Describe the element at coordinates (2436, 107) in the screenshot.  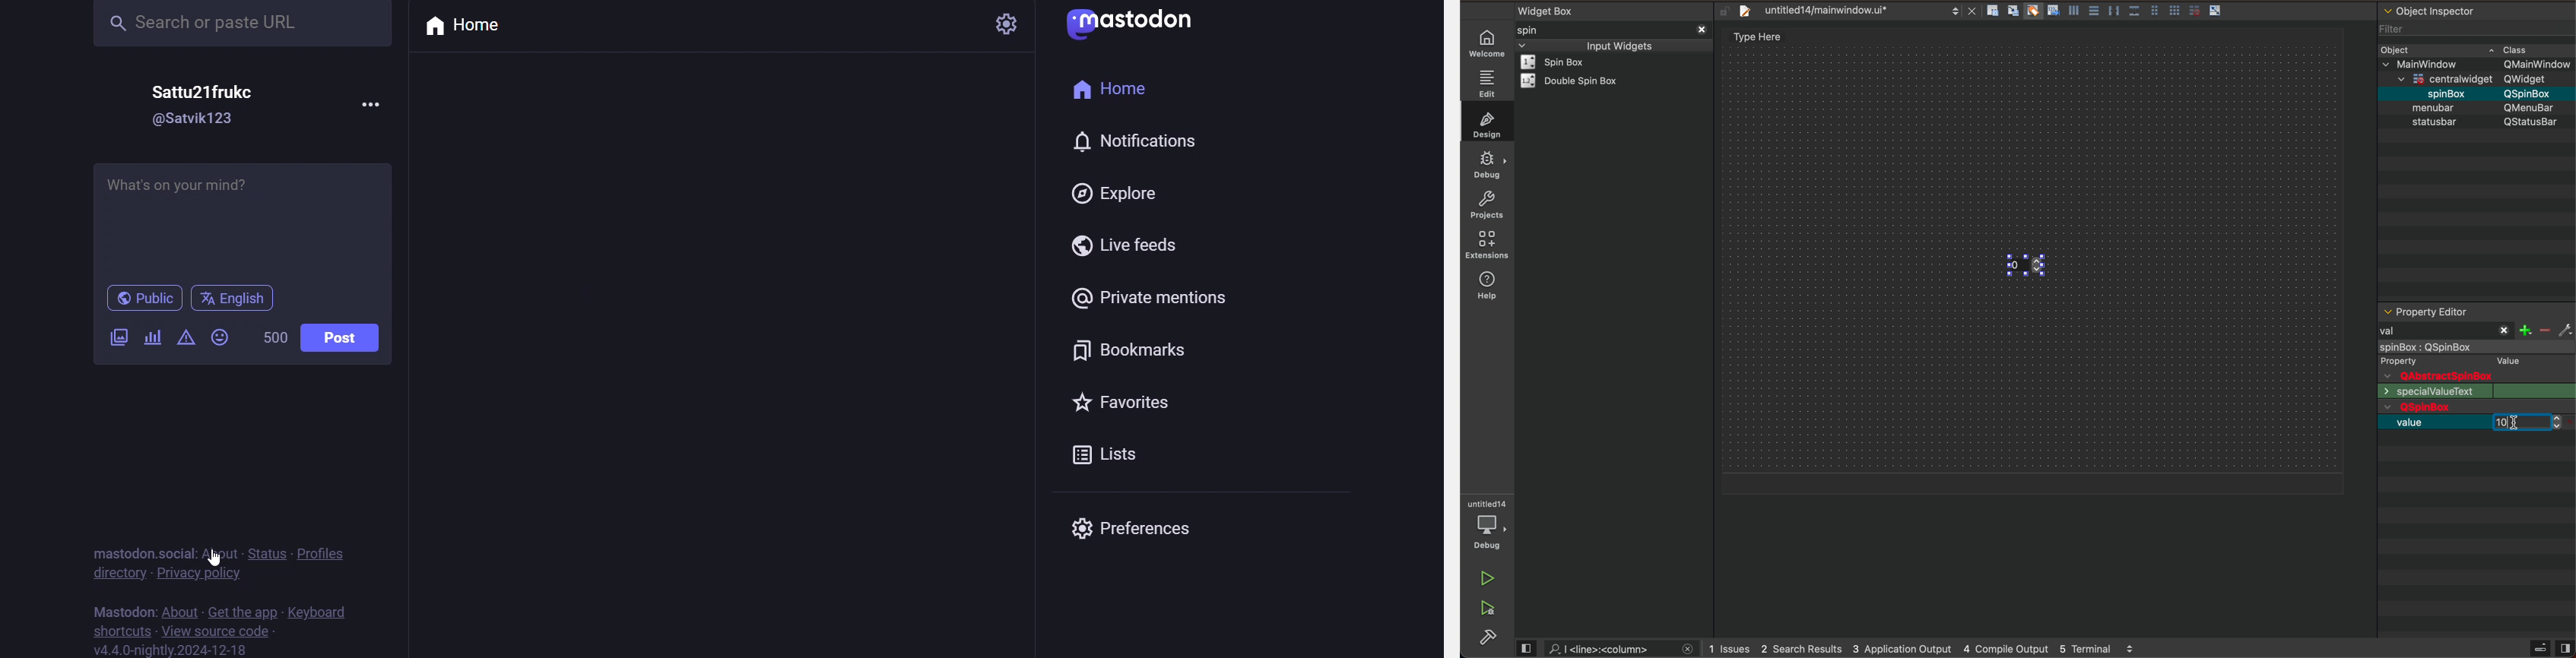
I see `object` at that location.